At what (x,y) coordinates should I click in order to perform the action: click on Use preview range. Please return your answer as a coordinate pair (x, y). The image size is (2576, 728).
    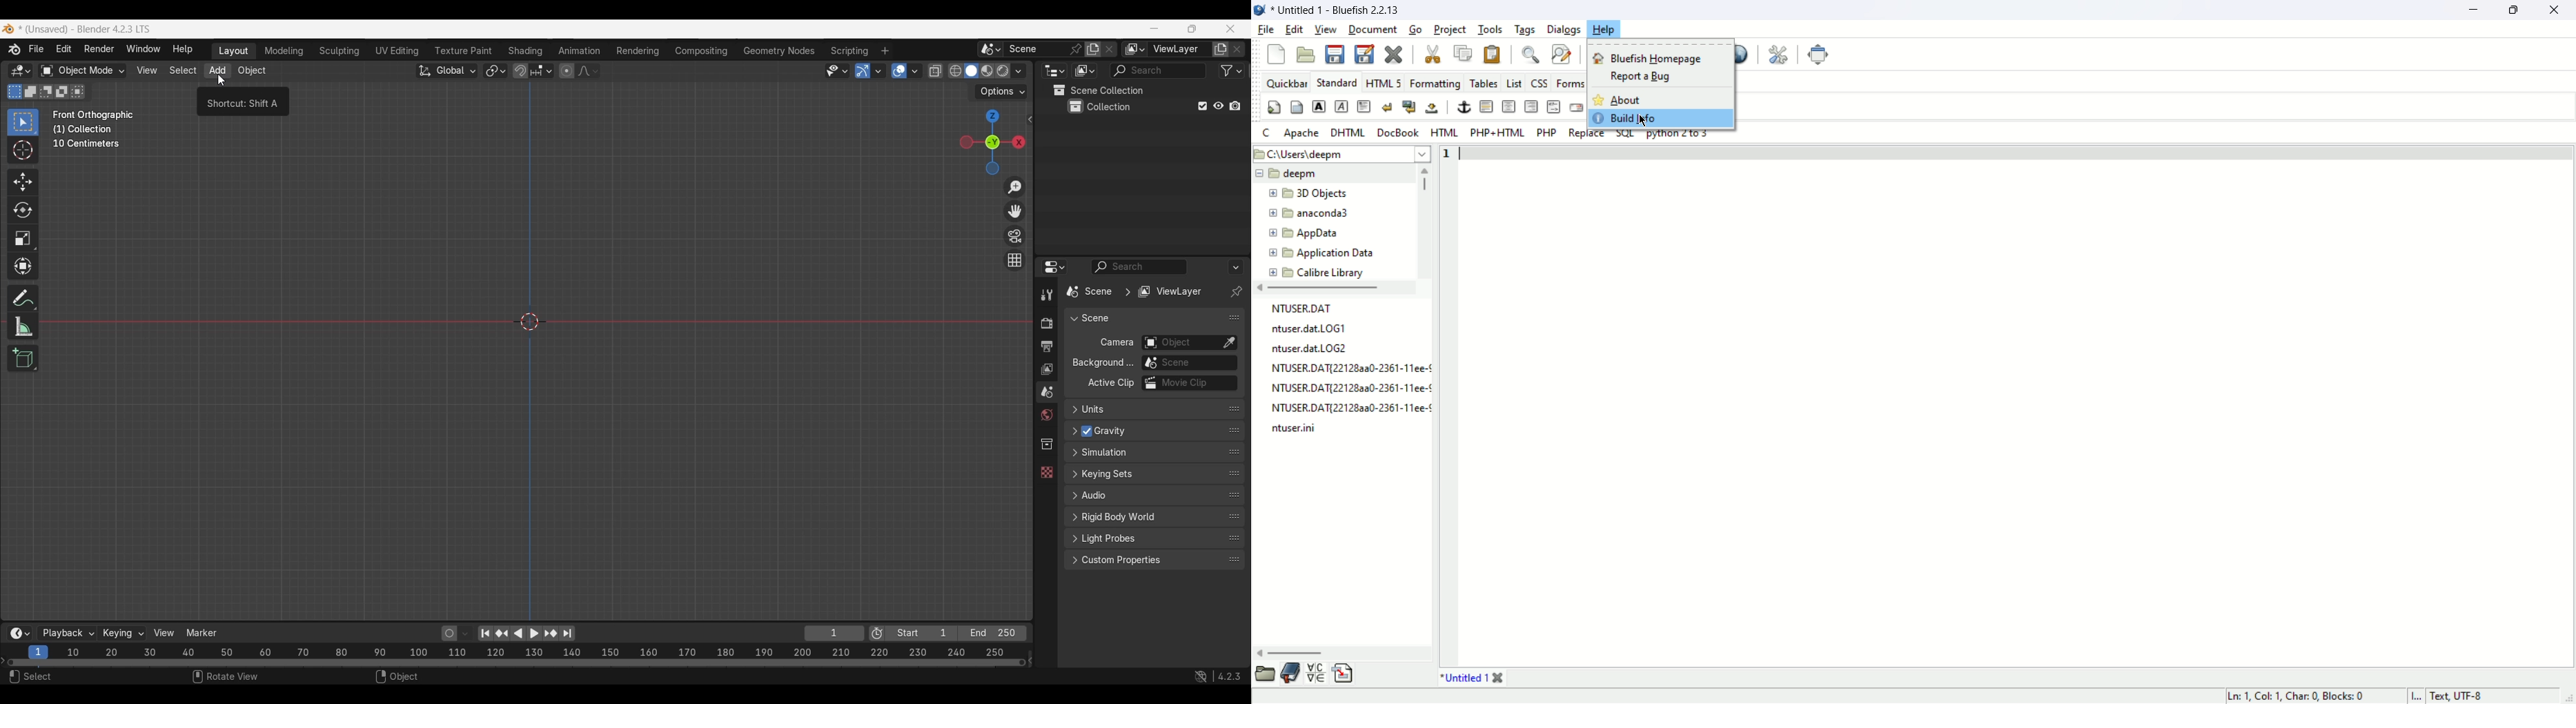
    Looking at the image, I should click on (877, 634).